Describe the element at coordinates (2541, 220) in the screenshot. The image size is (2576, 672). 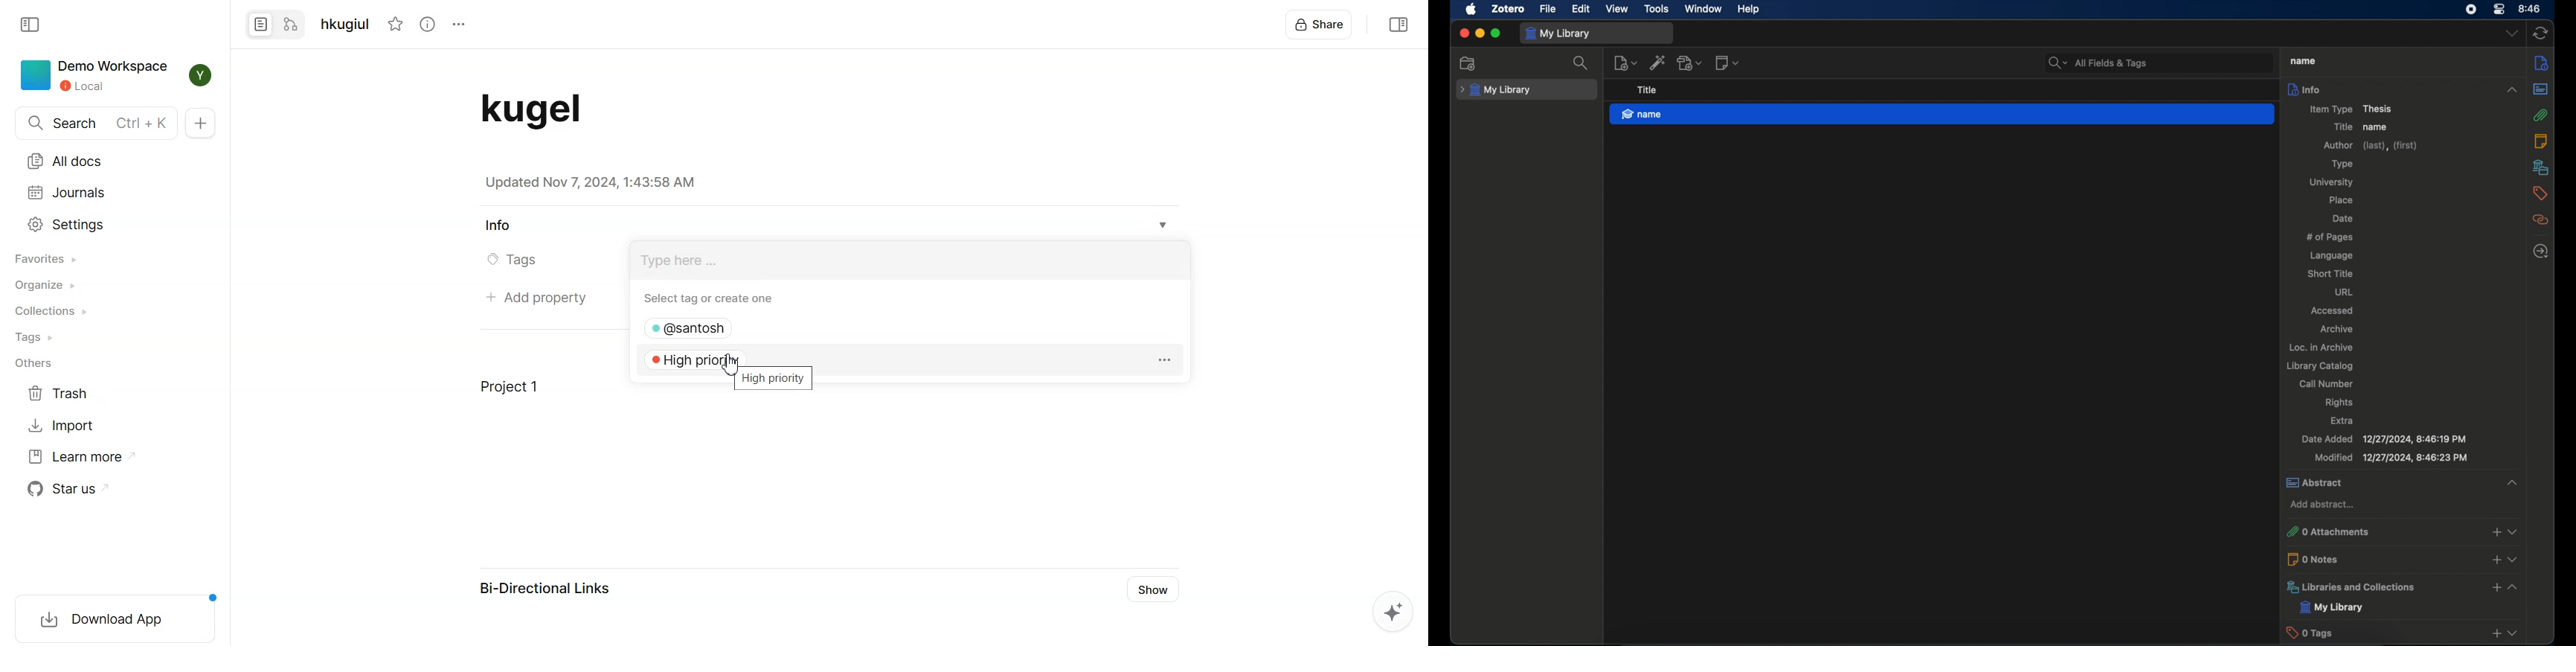
I see `related` at that location.